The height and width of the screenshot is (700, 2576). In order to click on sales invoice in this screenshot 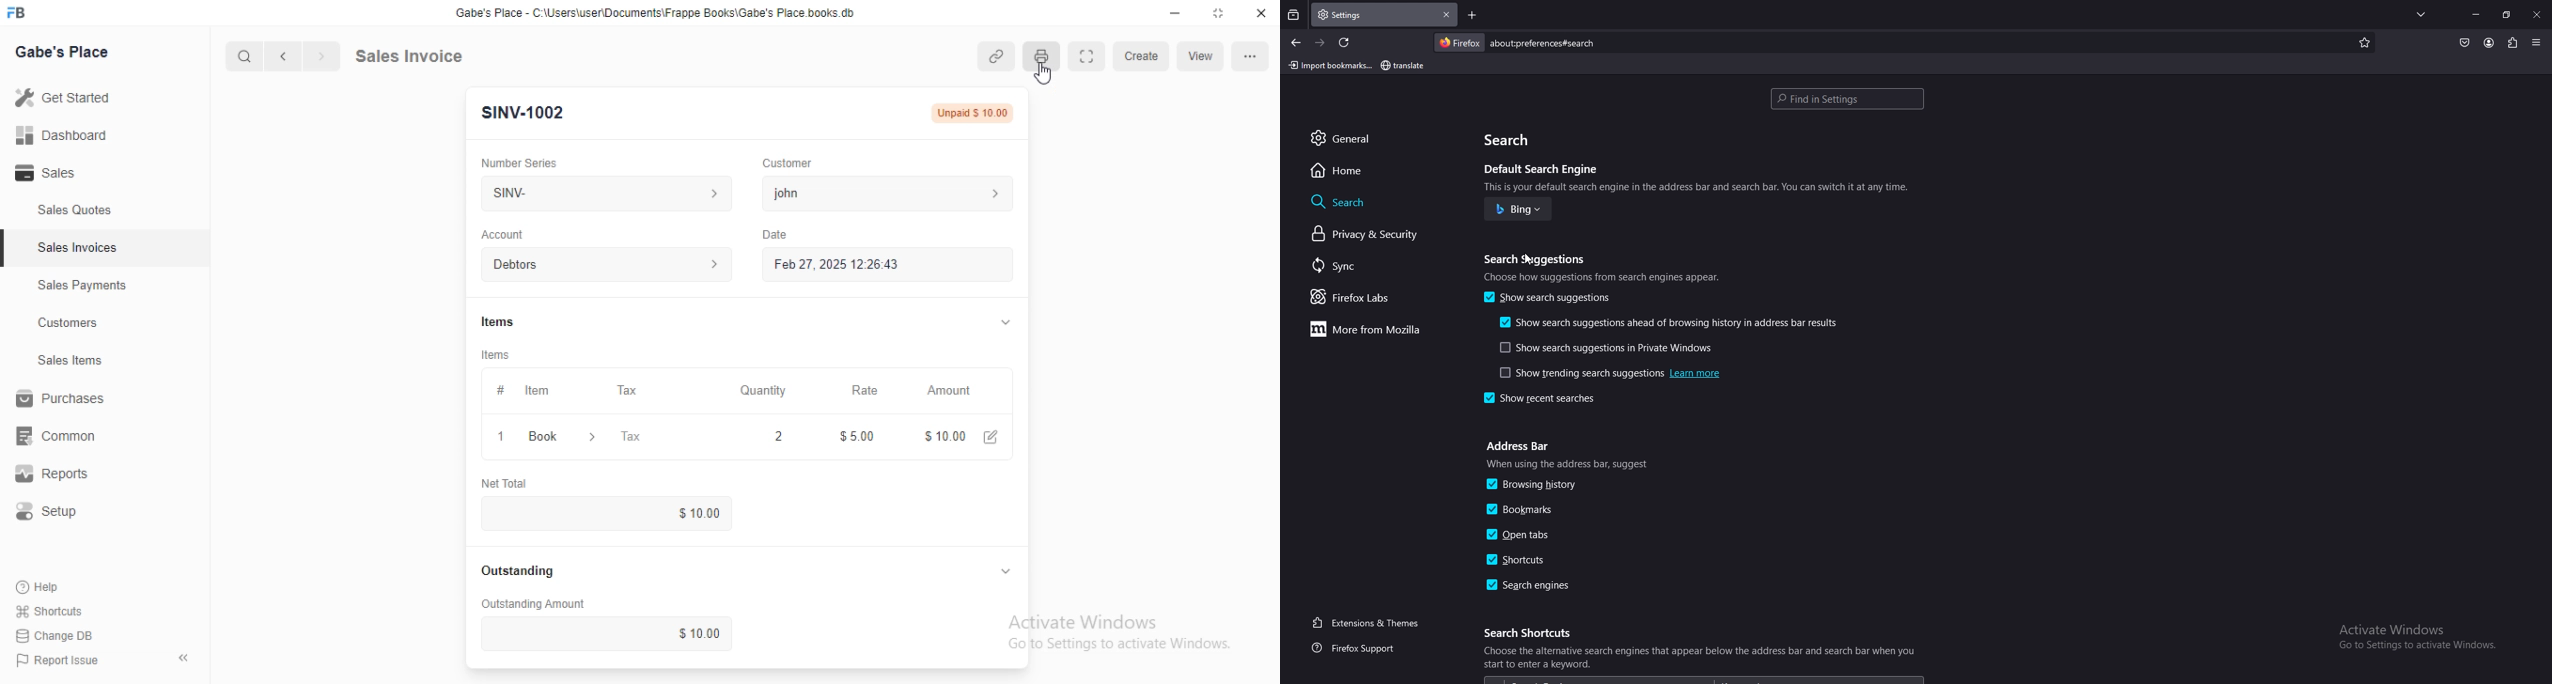, I will do `click(410, 55)`.